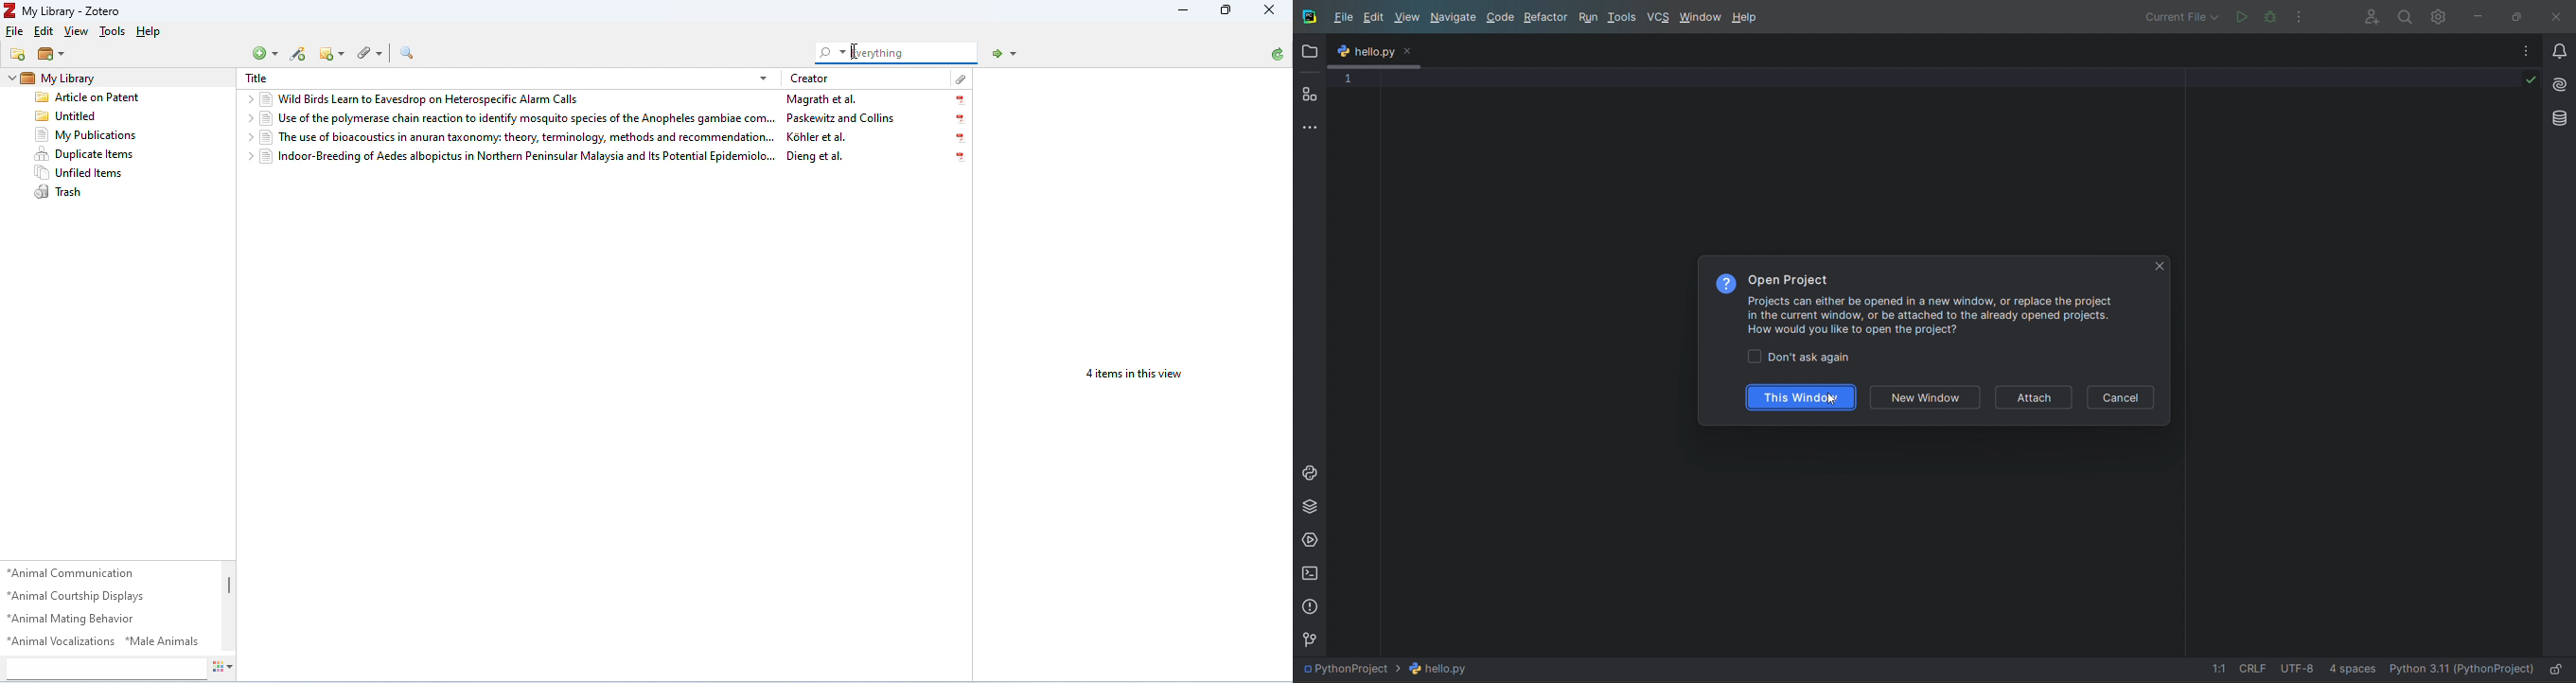 The image size is (2576, 700). What do you see at coordinates (52, 55) in the screenshot?
I see `New Library...` at bounding box center [52, 55].